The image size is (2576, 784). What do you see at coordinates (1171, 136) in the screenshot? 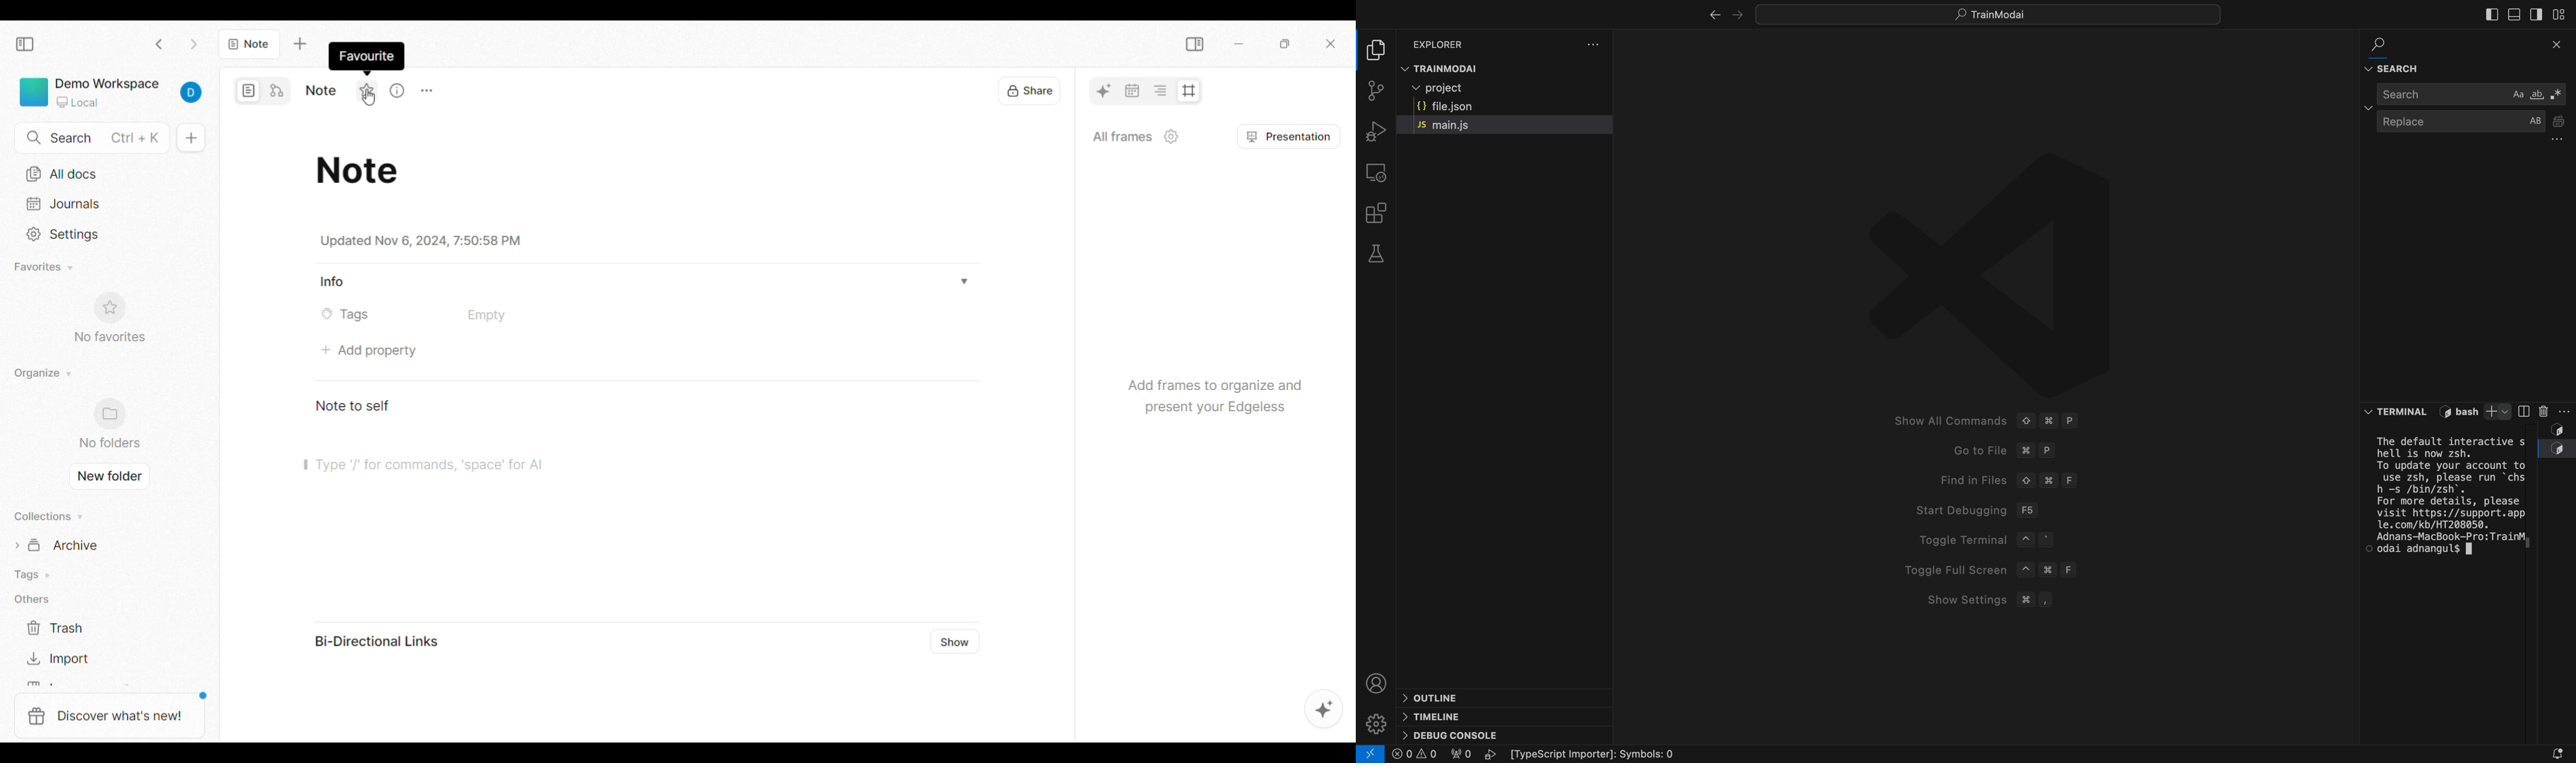
I see `All frame settings` at bounding box center [1171, 136].